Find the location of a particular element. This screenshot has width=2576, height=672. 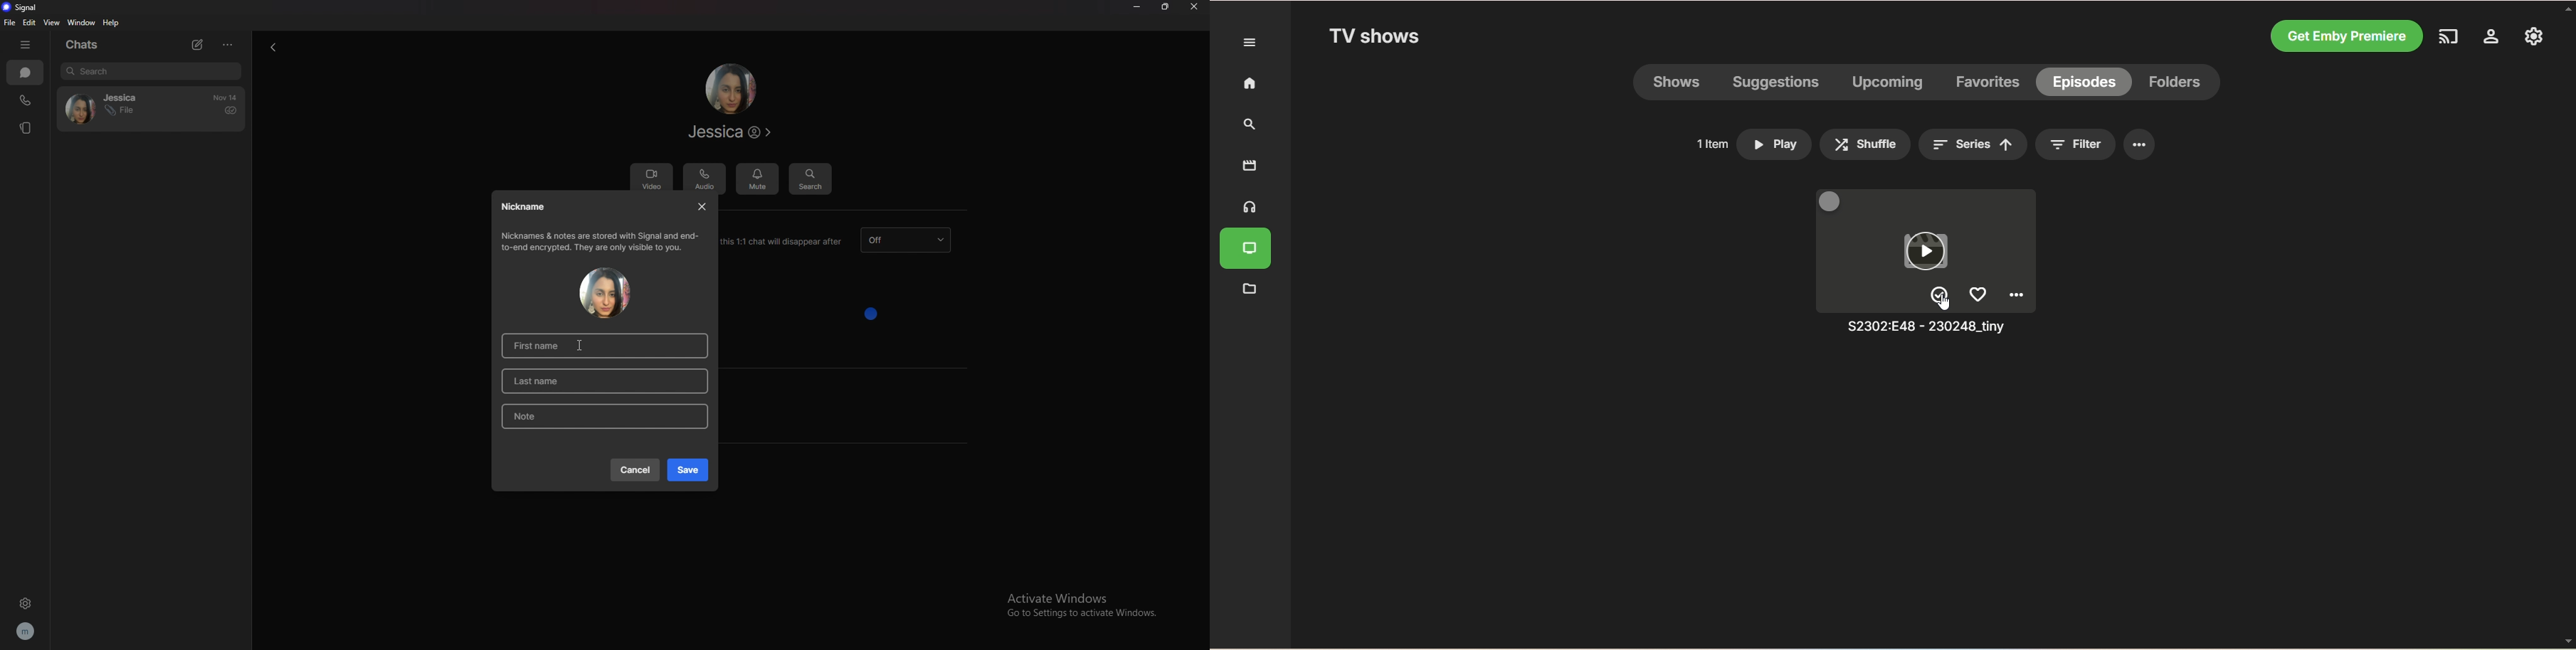

contact photo is located at coordinates (730, 88).